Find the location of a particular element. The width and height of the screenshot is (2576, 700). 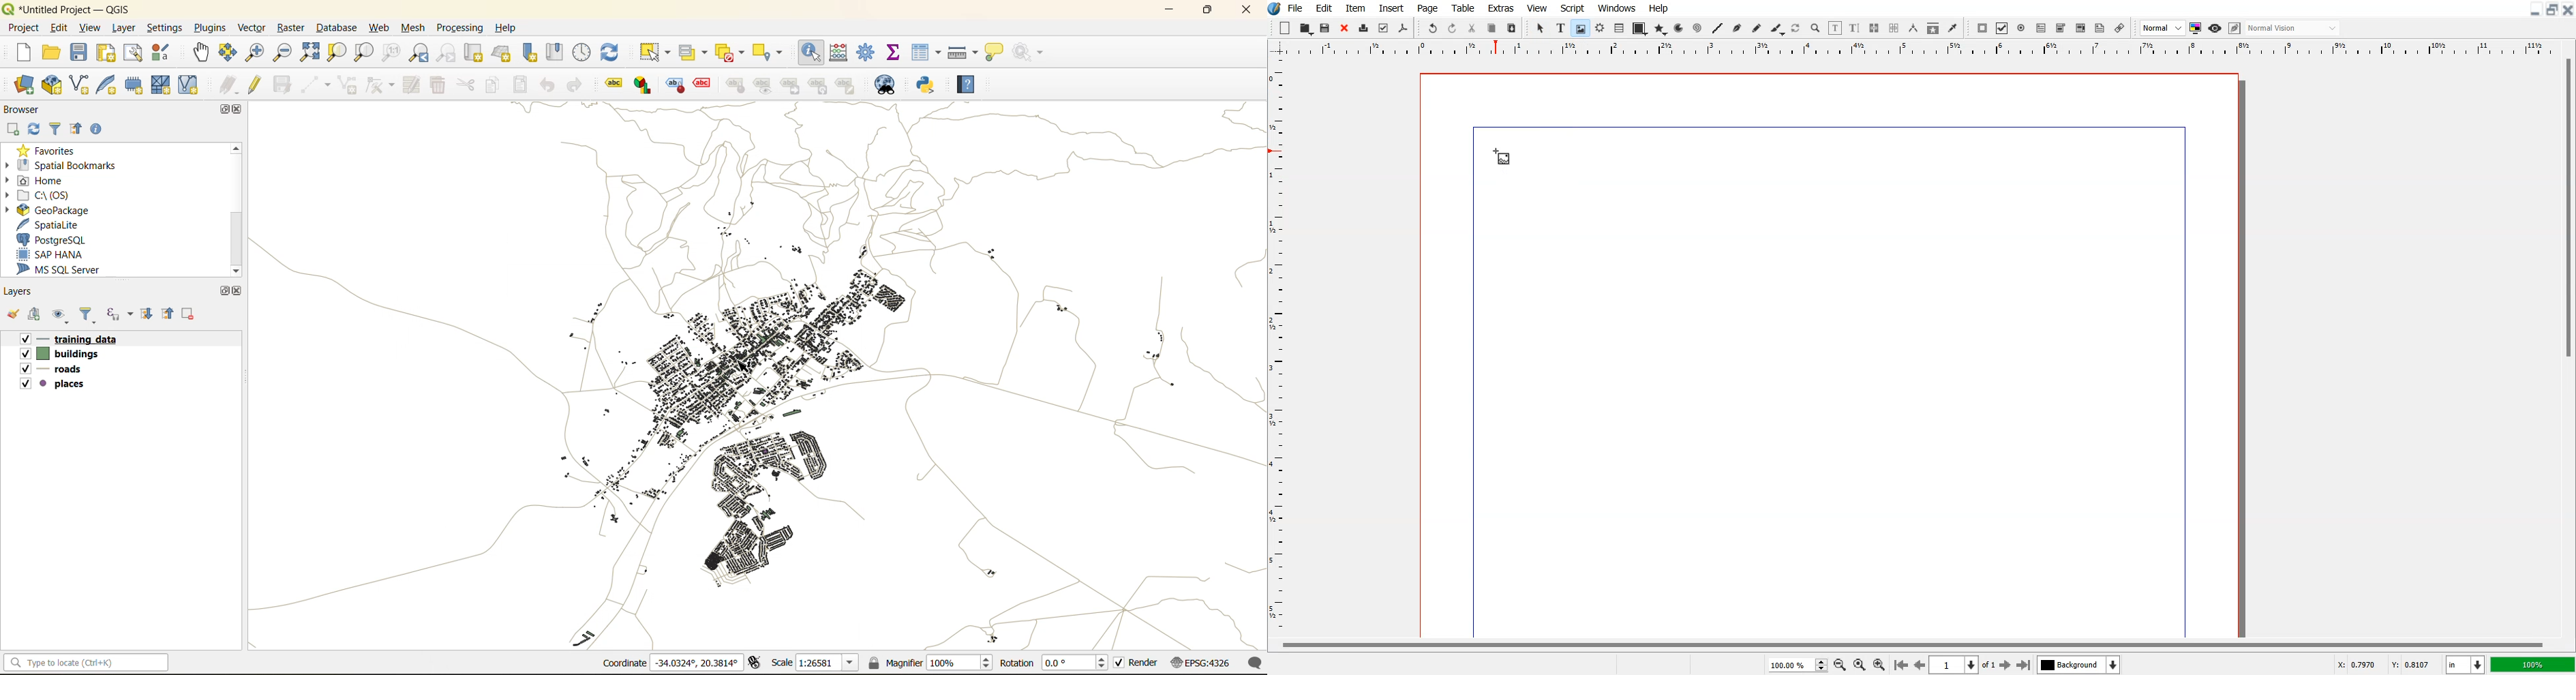

PDF Push Button is located at coordinates (1983, 28).